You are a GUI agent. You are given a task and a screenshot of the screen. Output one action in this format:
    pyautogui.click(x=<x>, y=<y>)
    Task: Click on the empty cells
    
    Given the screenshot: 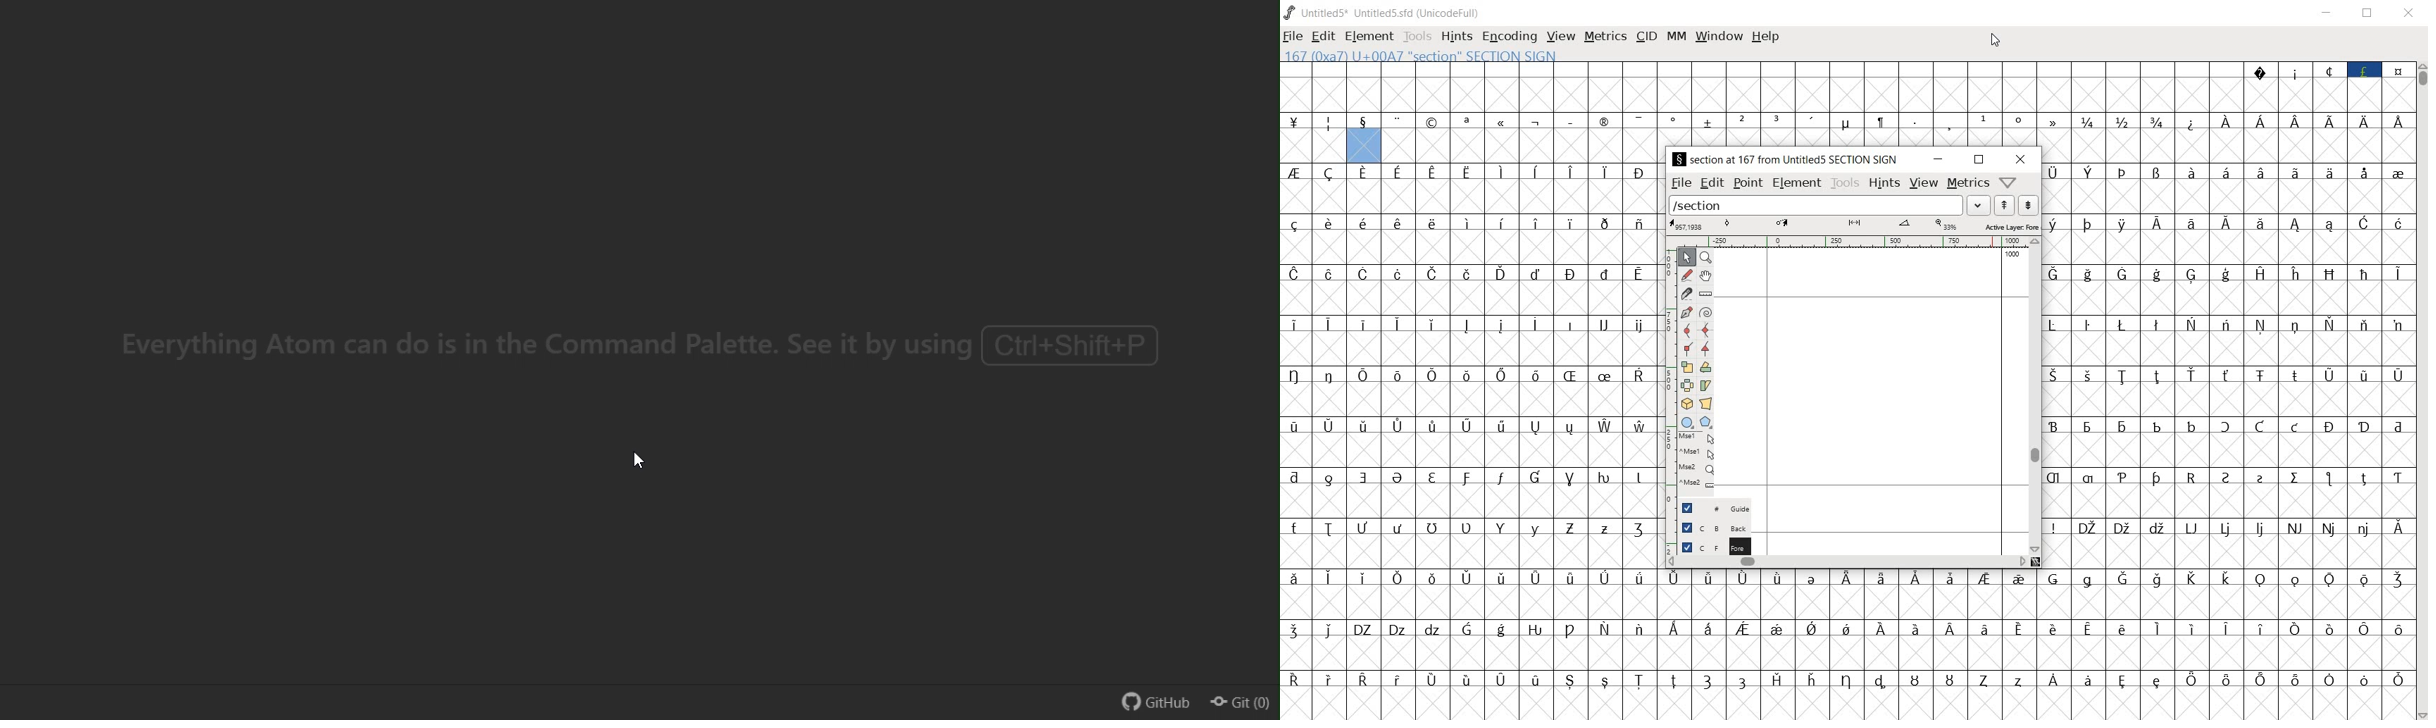 What is the action you would take?
    pyautogui.click(x=1472, y=349)
    